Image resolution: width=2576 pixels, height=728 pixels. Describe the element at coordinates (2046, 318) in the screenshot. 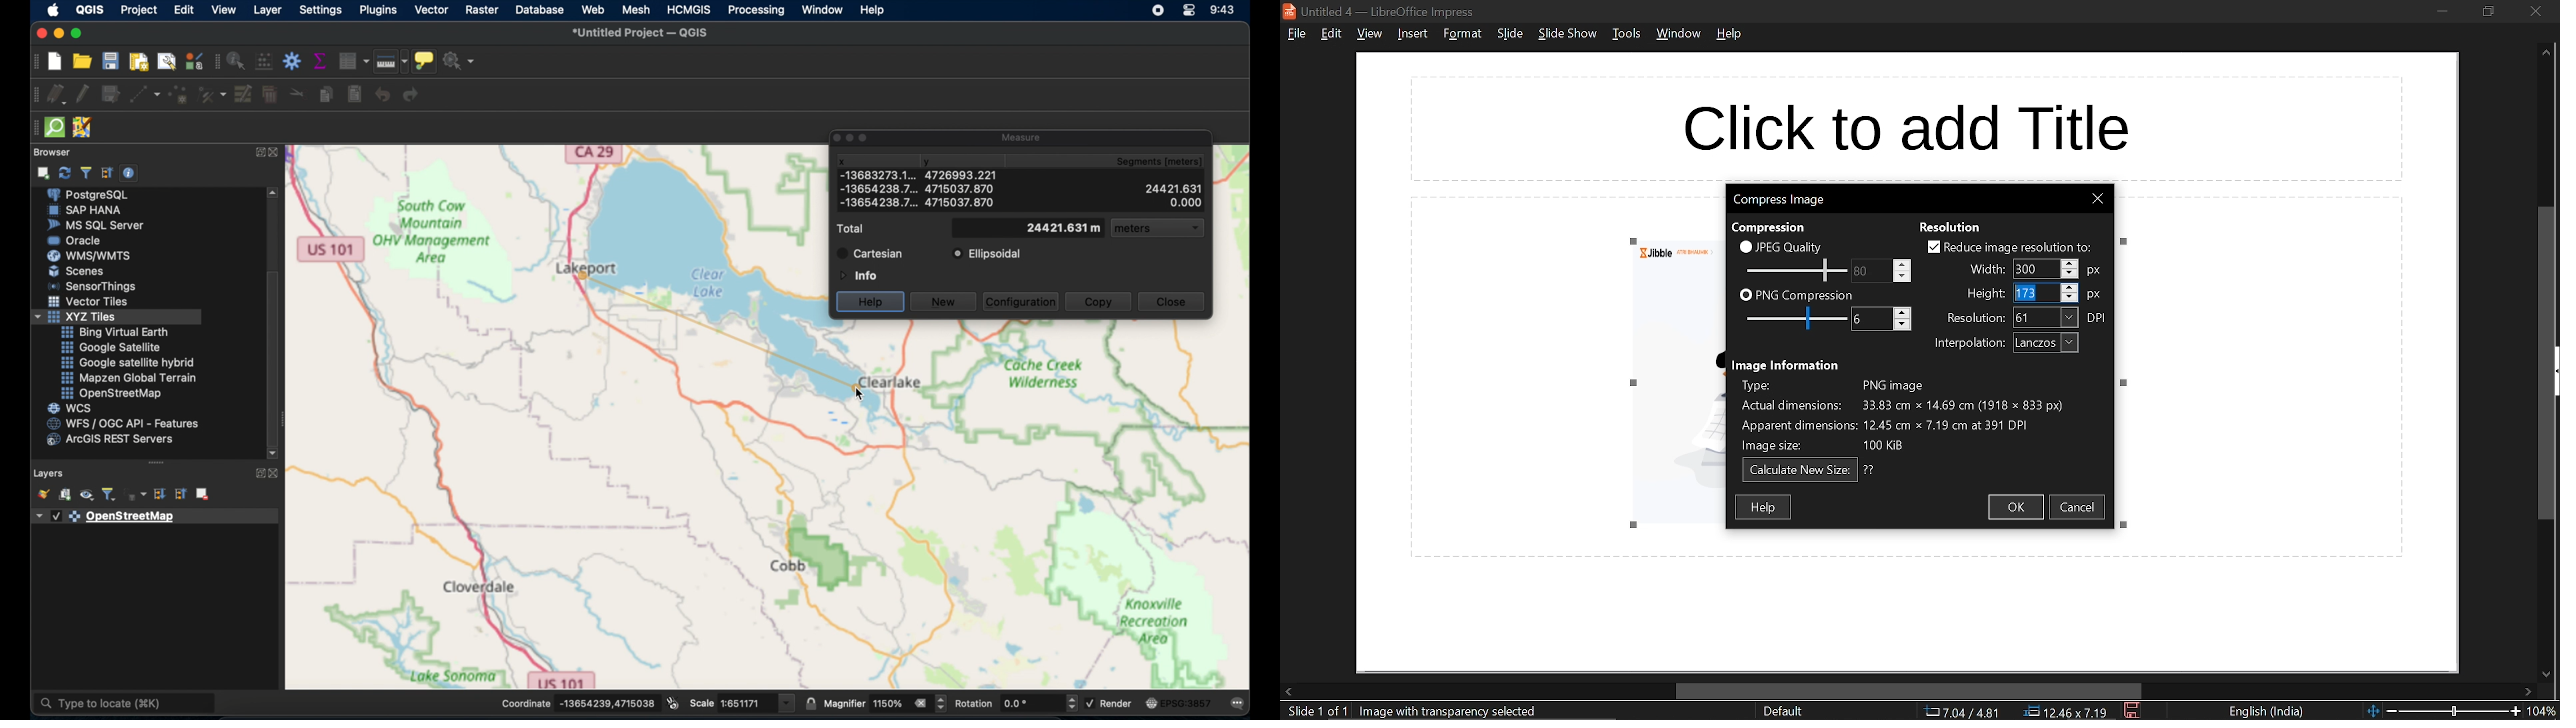

I see `resolution` at that location.